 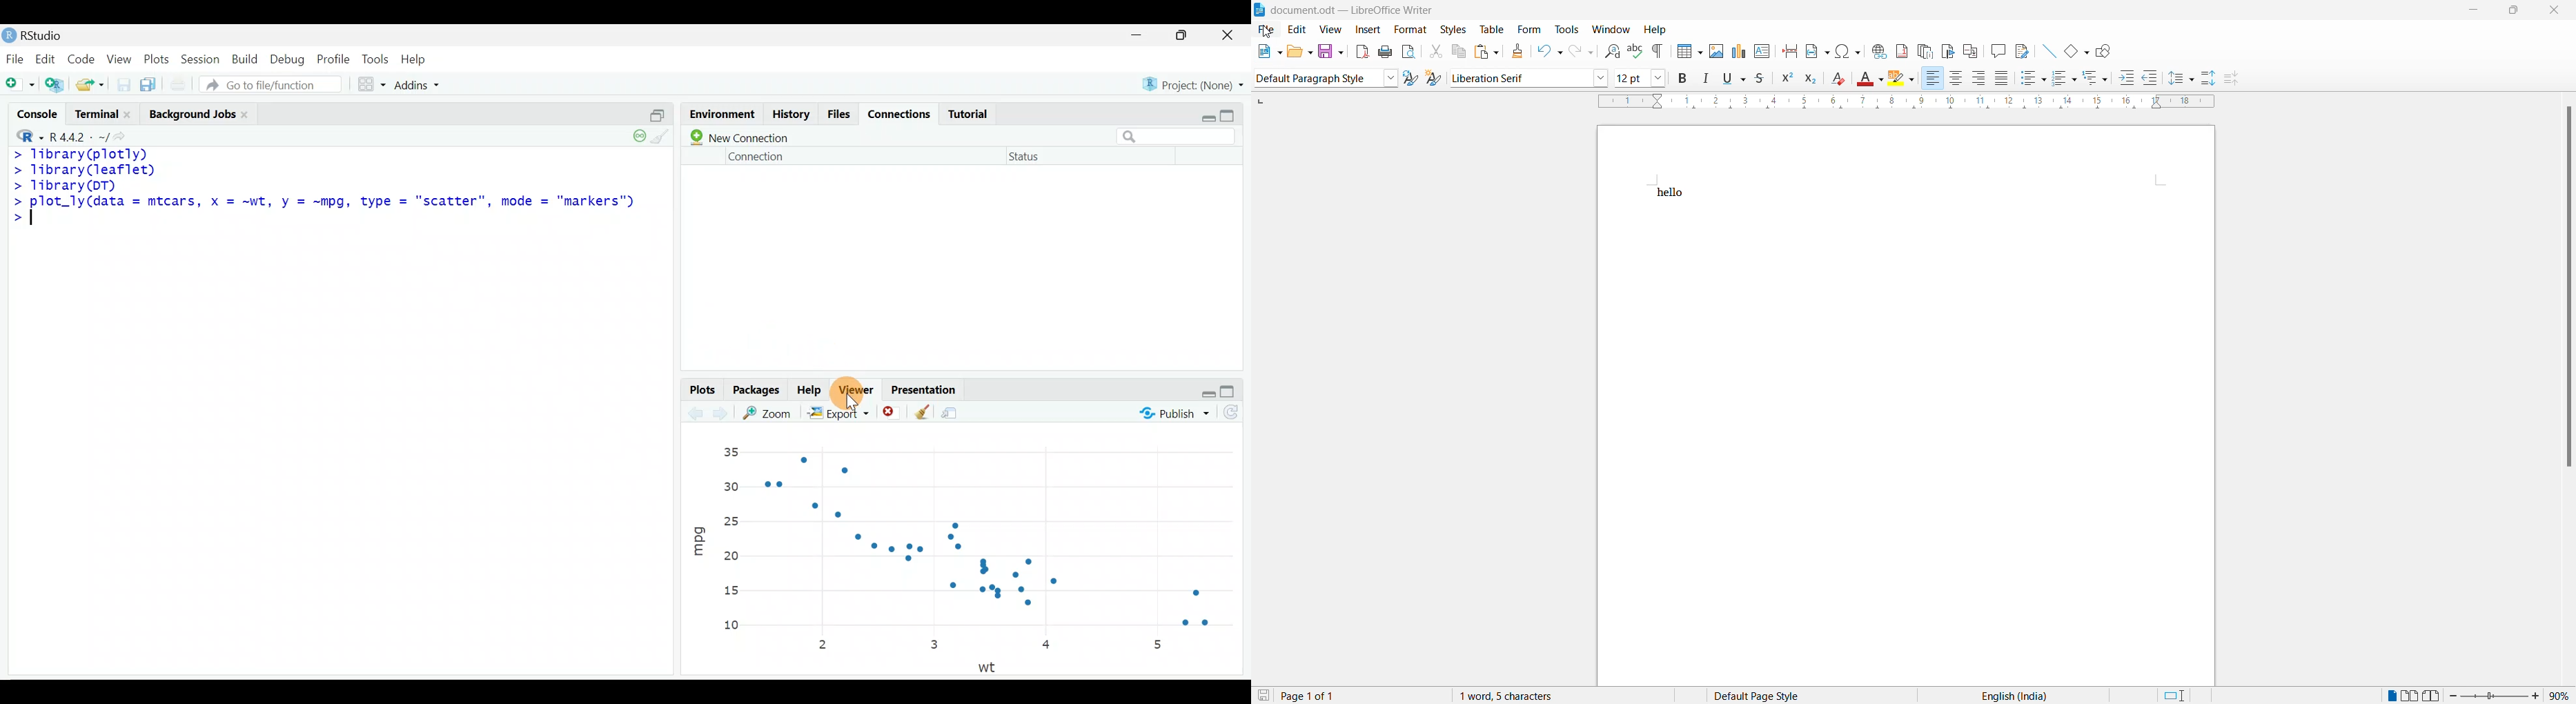 I want to click on Export as PDF, so click(x=1358, y=53).